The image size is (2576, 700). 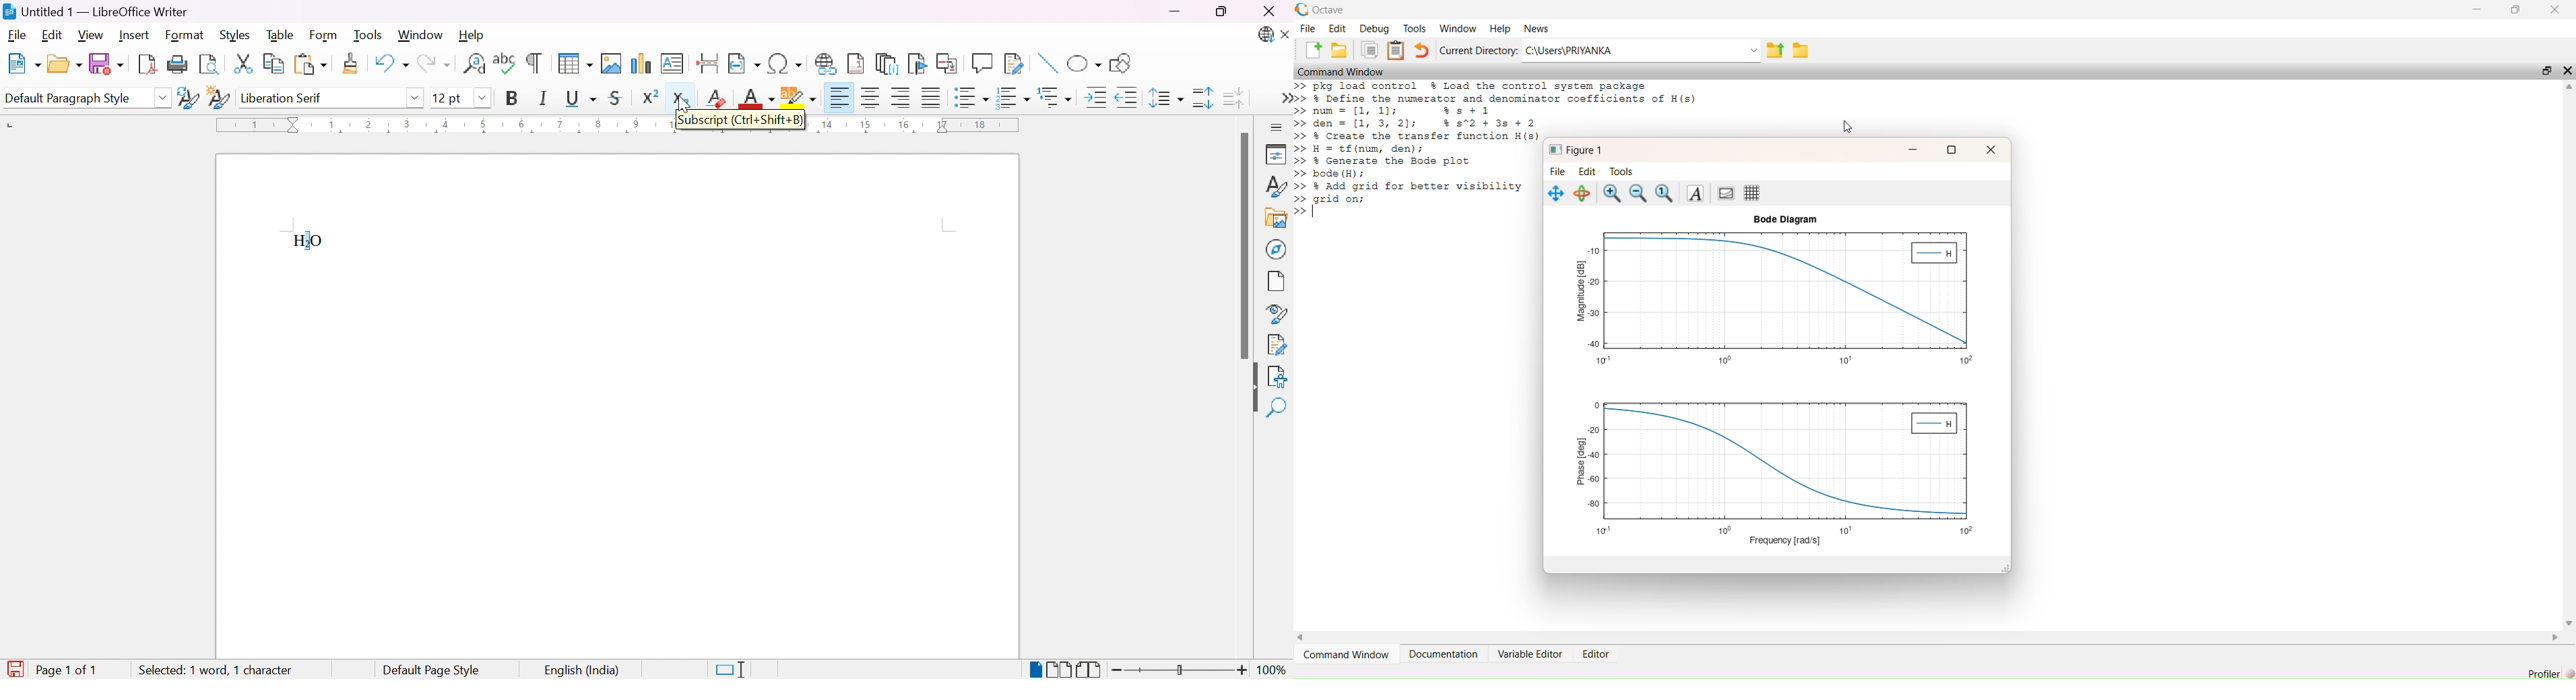 I want to click on Page, so click(x=1277, y=283).